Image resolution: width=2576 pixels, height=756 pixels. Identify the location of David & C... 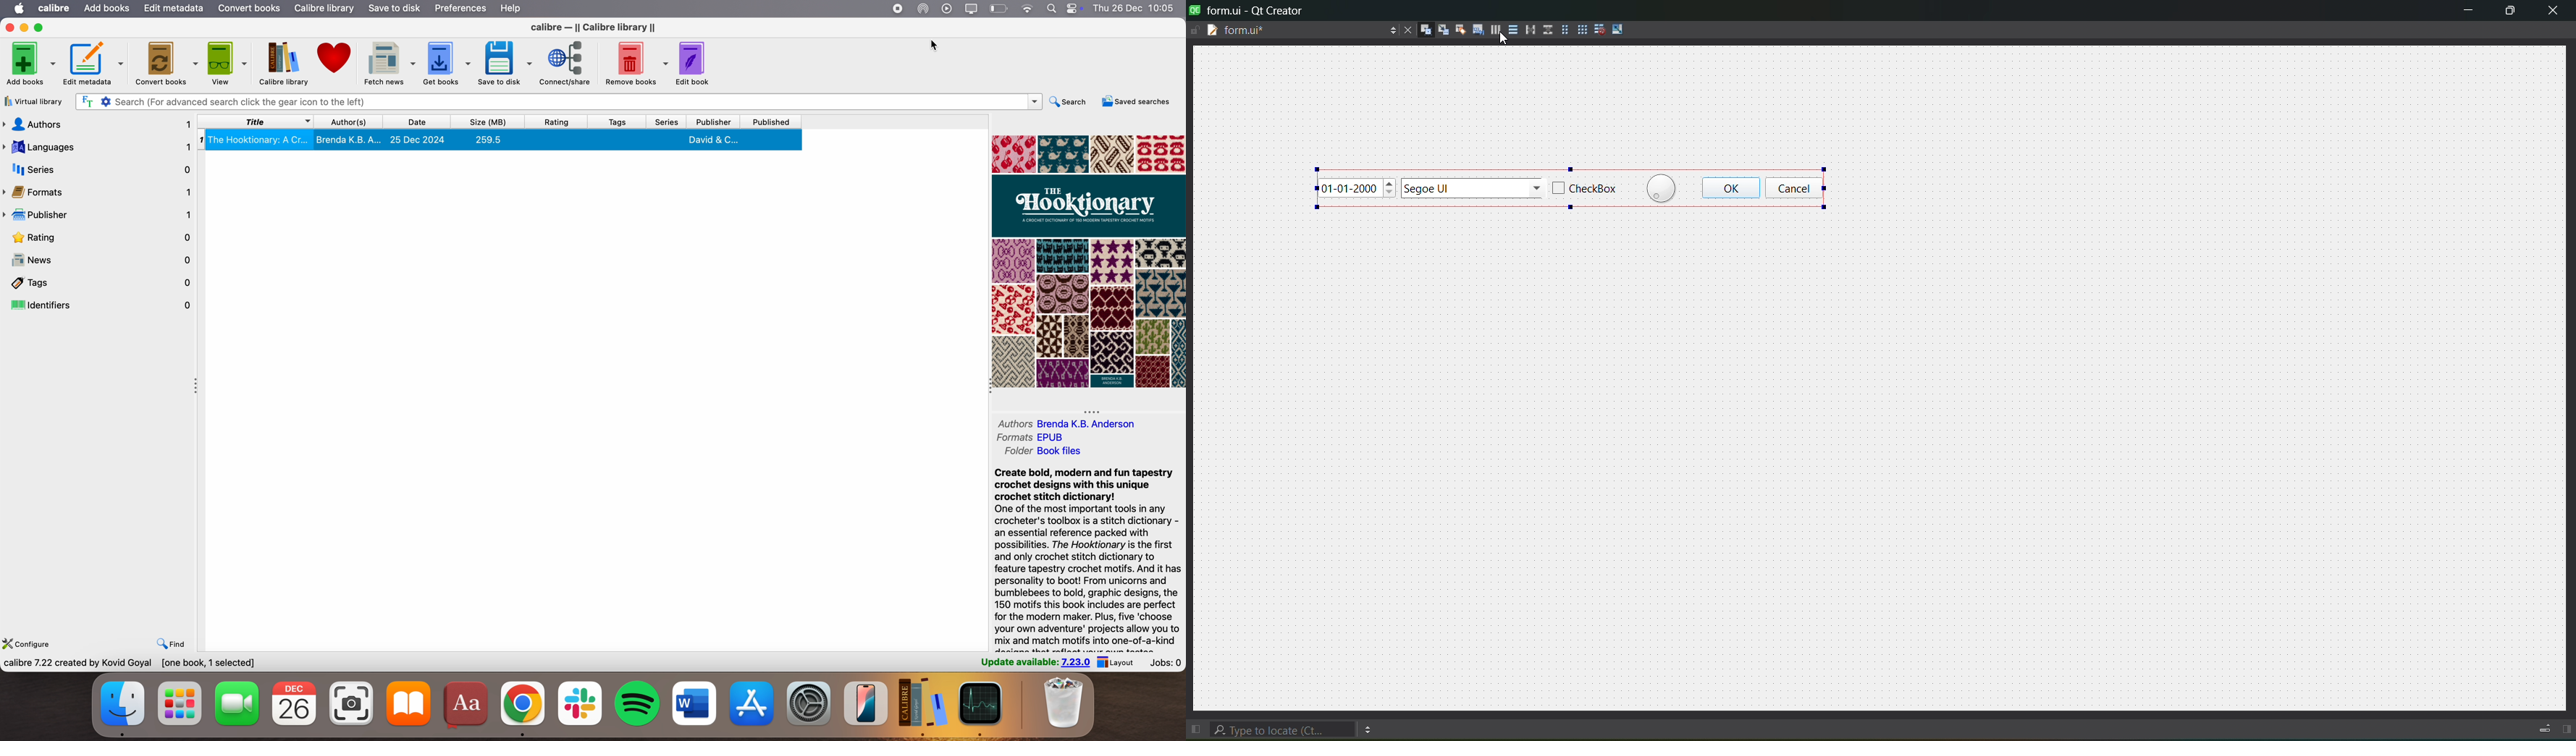
(712, 140).